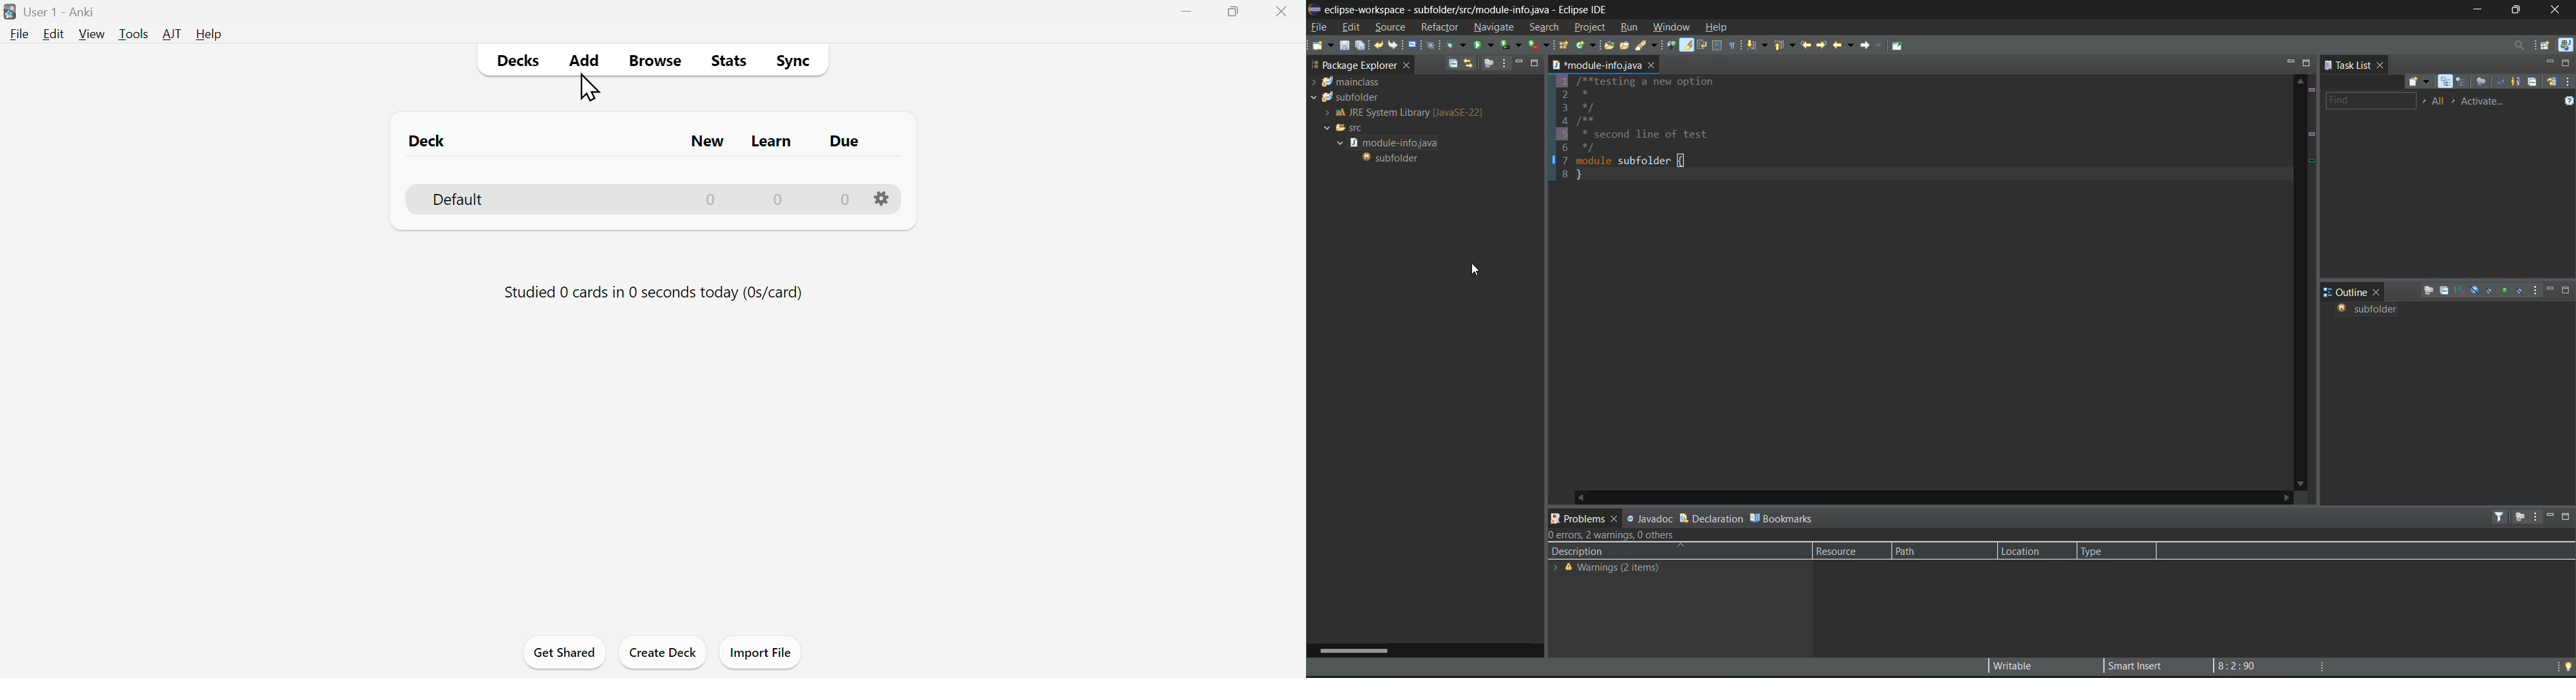 The width and height of the screenshot is (2576, 700). Describe the element at coordinates (1352, 66) in the screenshot. I see `Project Explorer` at that location.